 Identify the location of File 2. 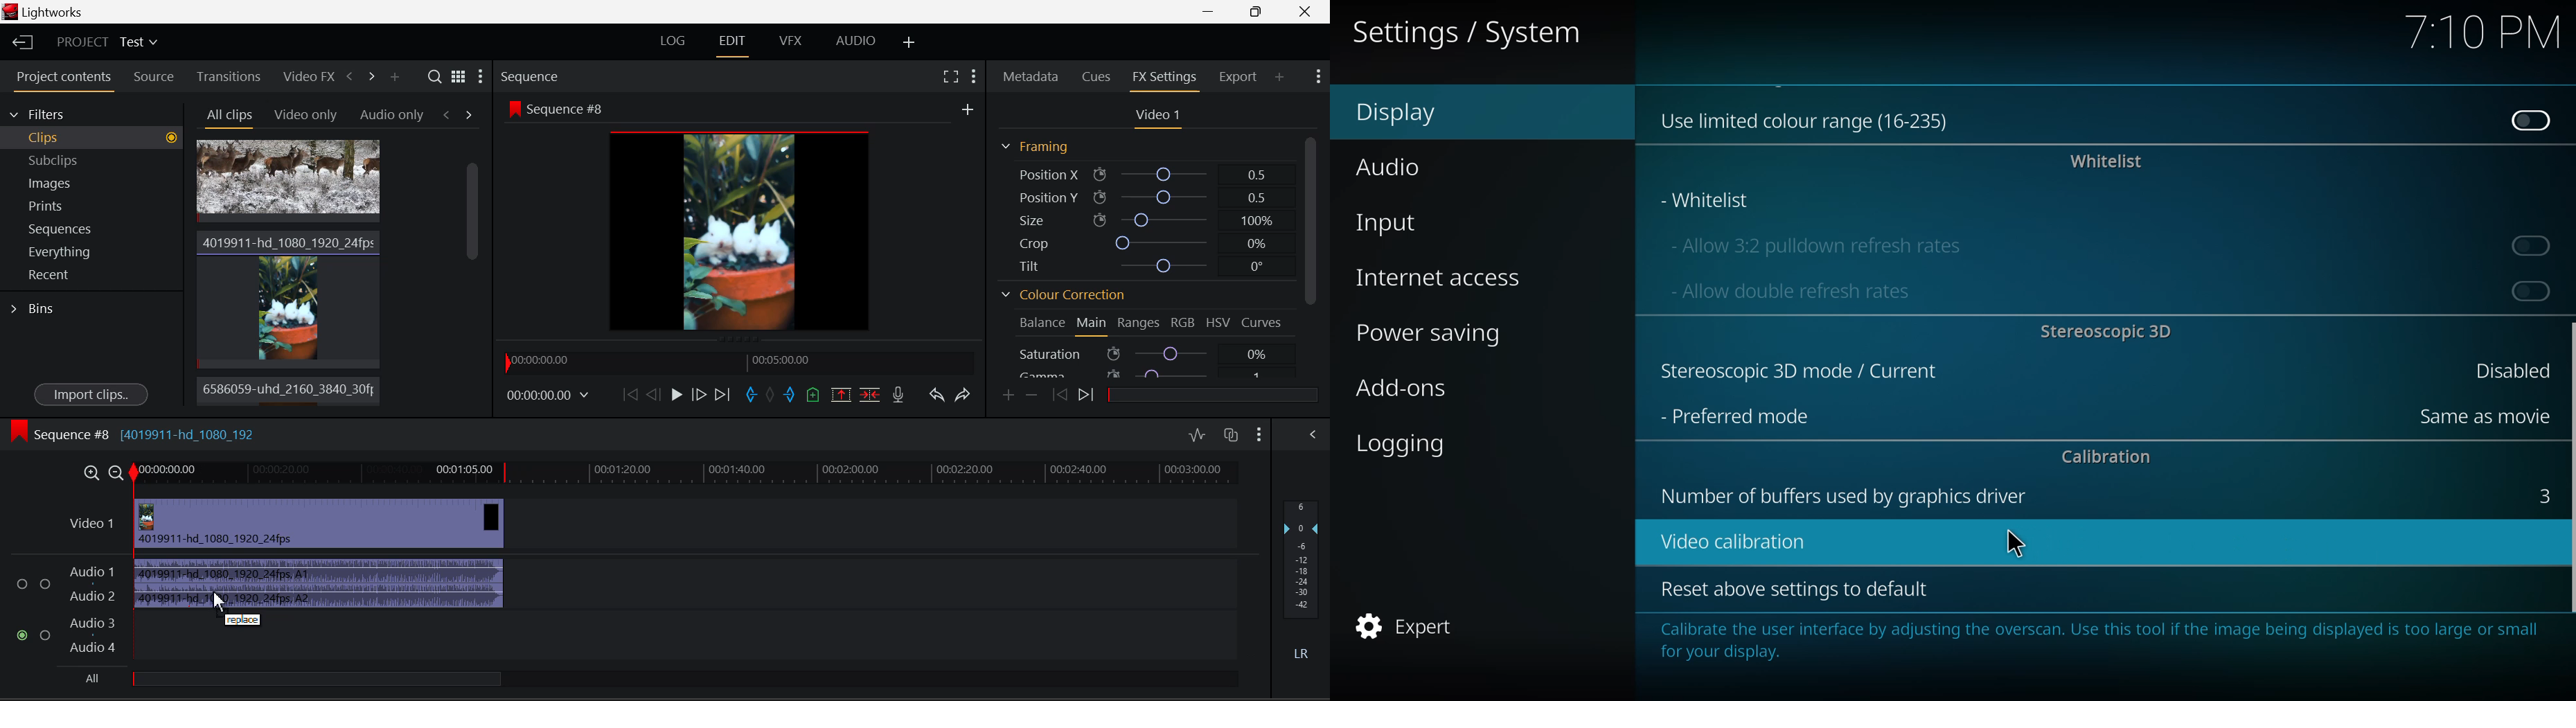
(288, 297).